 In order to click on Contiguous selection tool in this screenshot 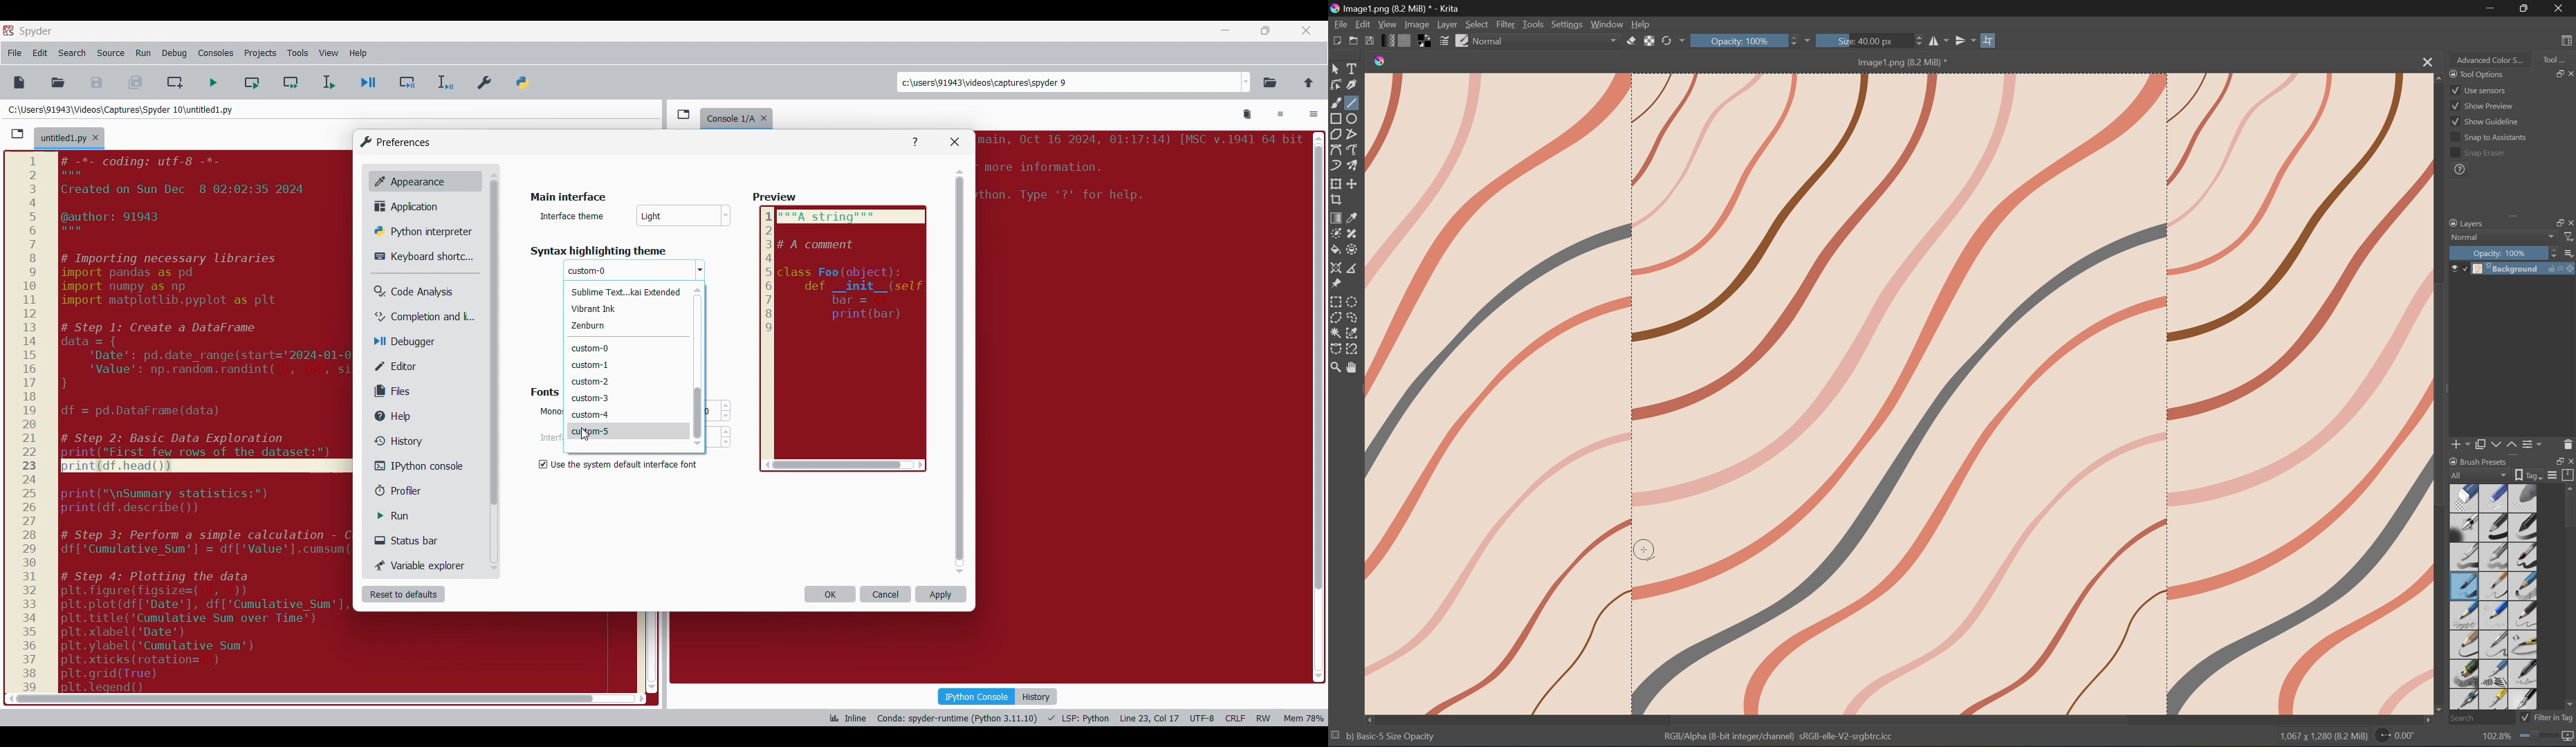, I will do `click(1336, 333)`.